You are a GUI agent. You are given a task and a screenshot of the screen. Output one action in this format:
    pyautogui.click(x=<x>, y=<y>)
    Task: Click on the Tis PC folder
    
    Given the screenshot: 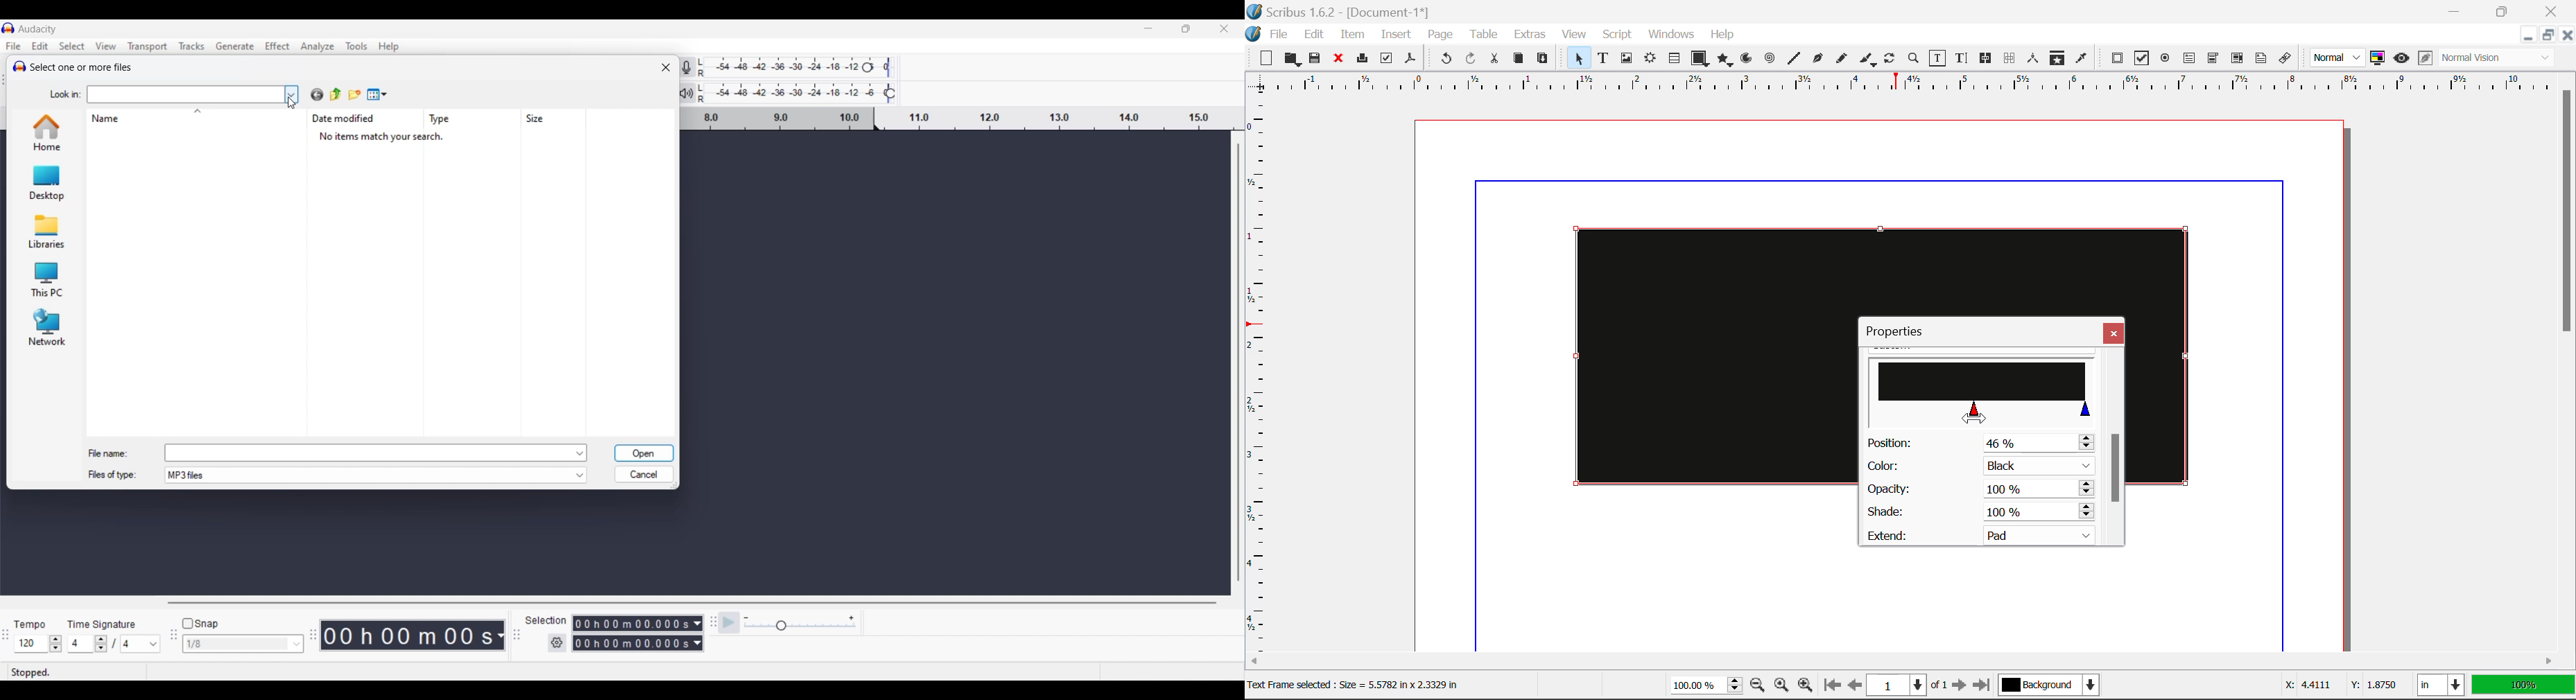 What is the action you would take?
    pyautogui.click(x=45, y=280)
    